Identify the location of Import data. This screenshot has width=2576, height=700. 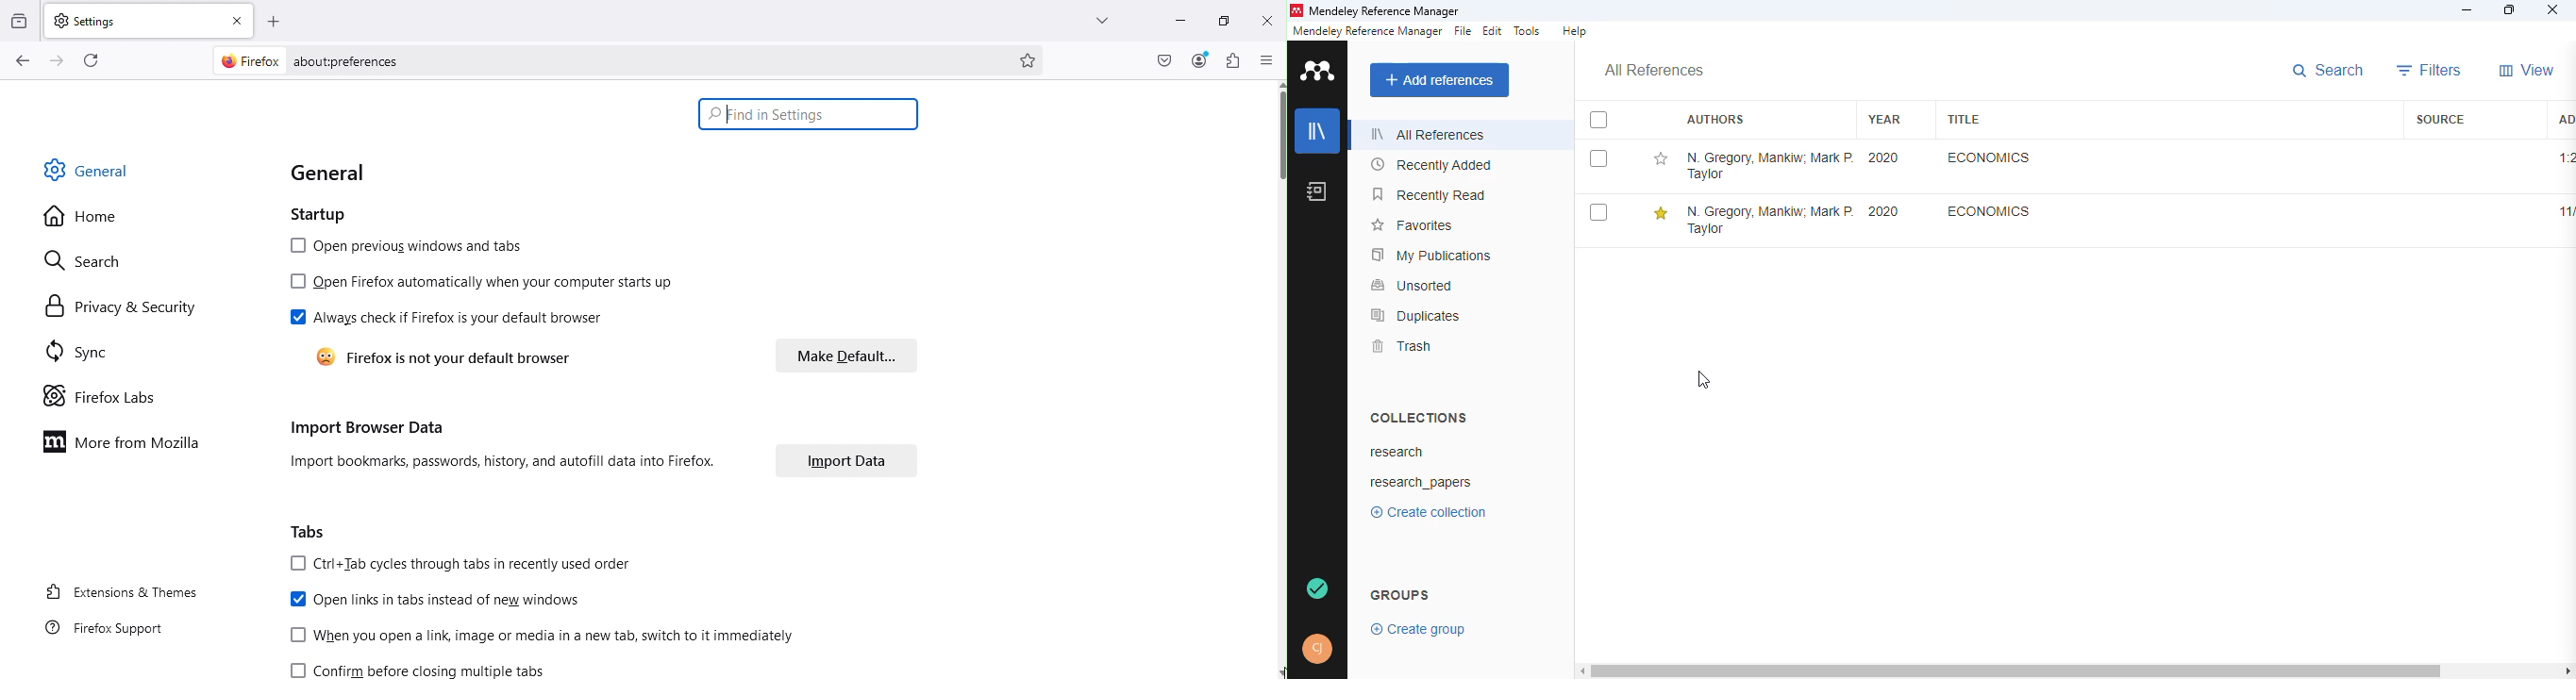
(846, 464).